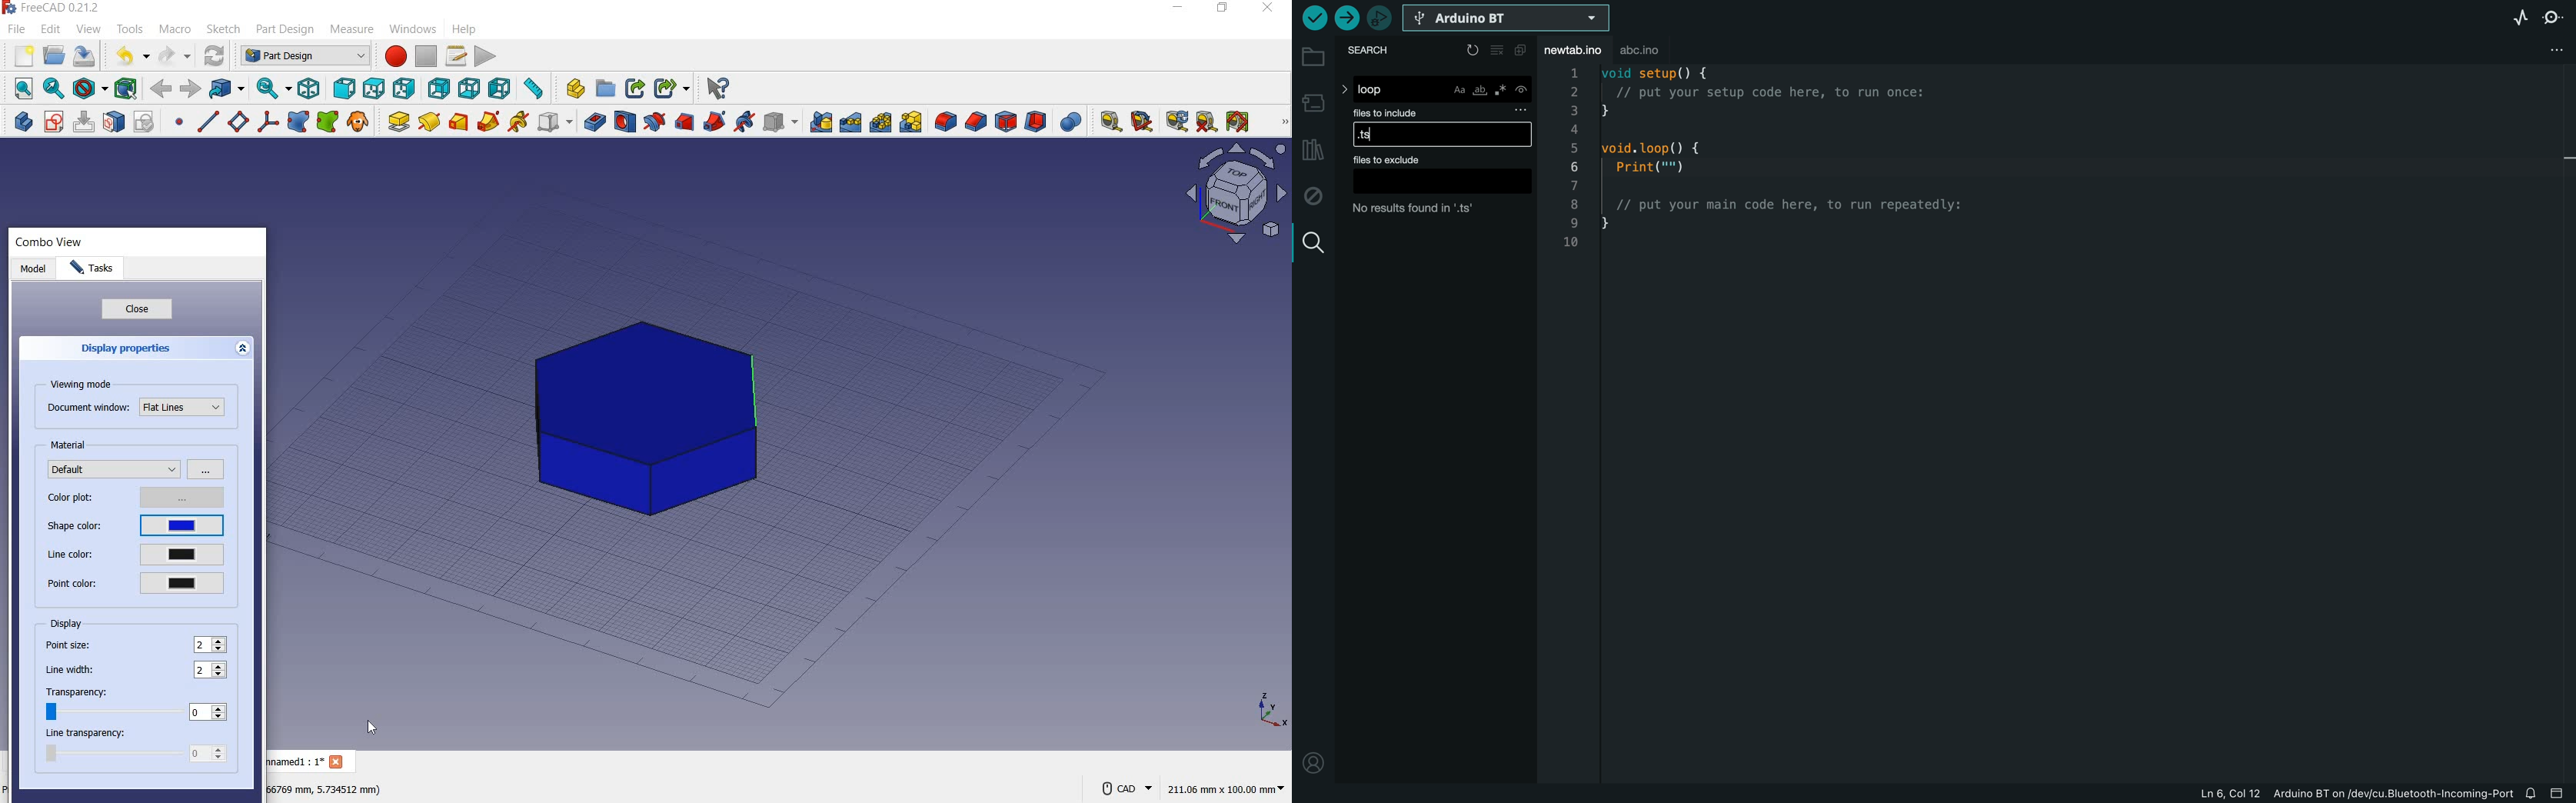 The height and width of the screenshot is (812, 2576). Describe the element at coordinates (53, 122) in the screenshot. I see `create sketch` at that location.